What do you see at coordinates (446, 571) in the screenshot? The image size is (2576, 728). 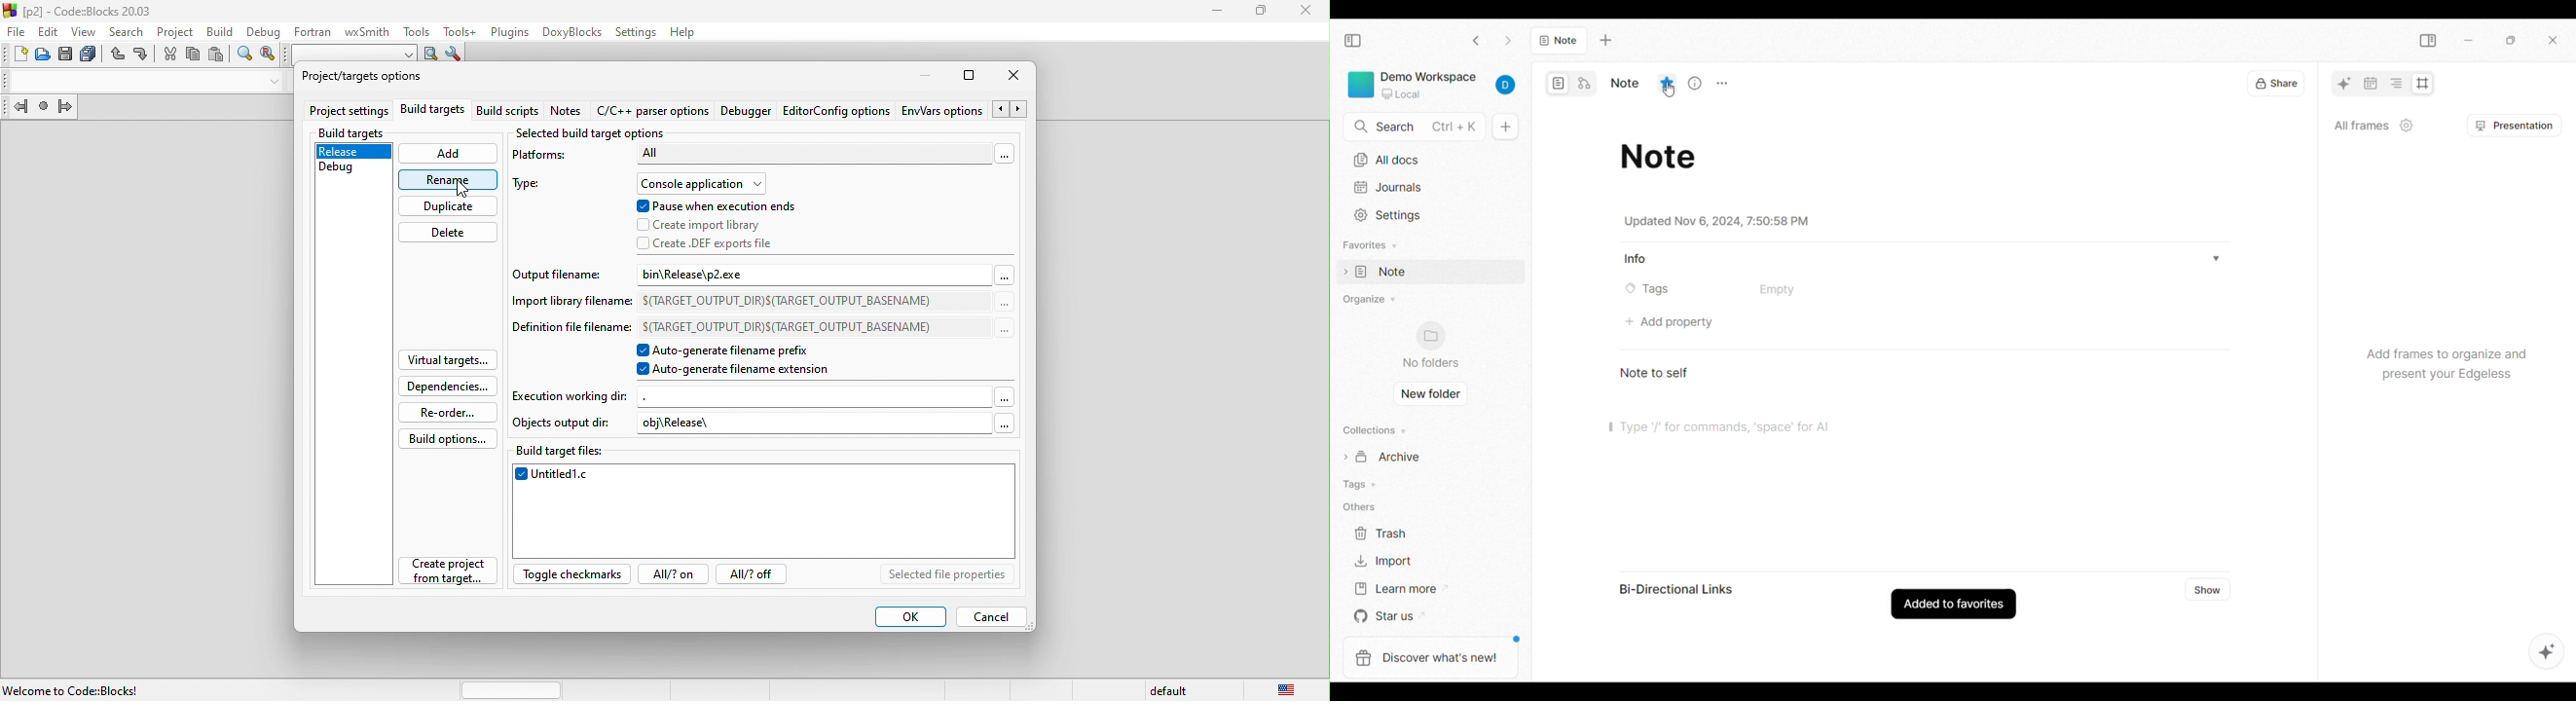 I see `create project from target` at bounding box center [446, 571].